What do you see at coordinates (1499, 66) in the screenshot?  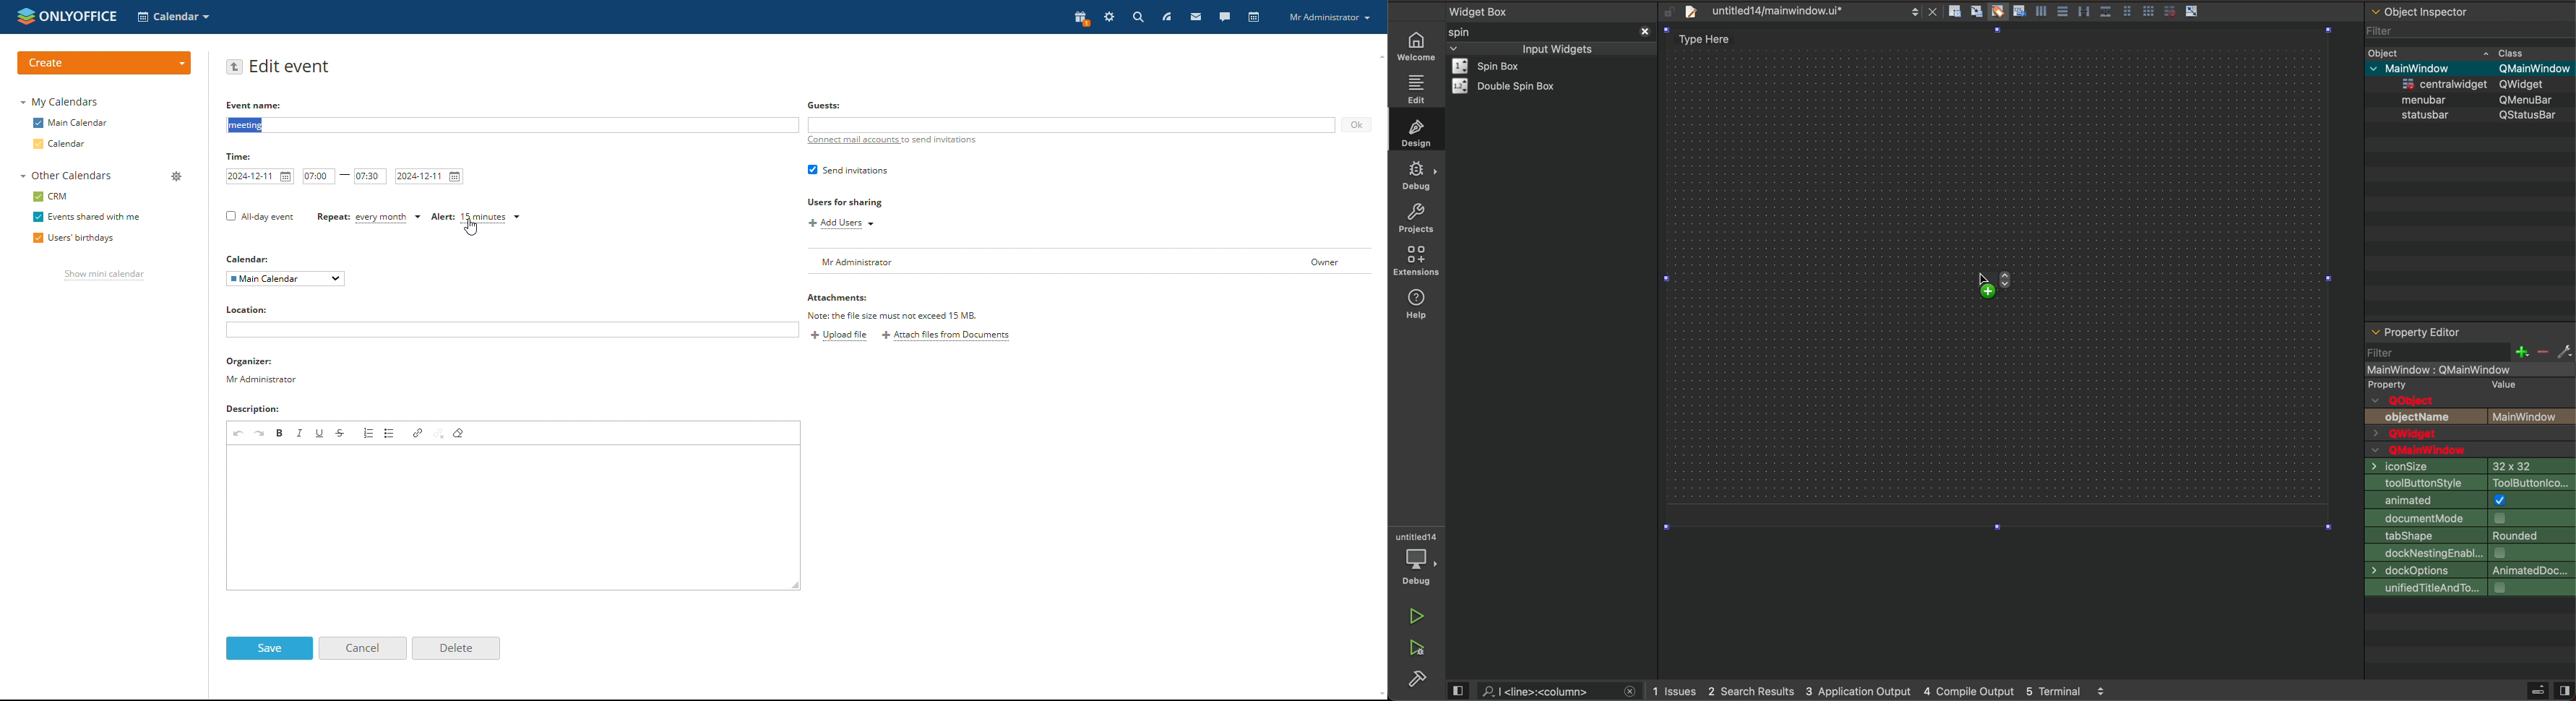 I see `widget` at bounding box center [1499, 66].